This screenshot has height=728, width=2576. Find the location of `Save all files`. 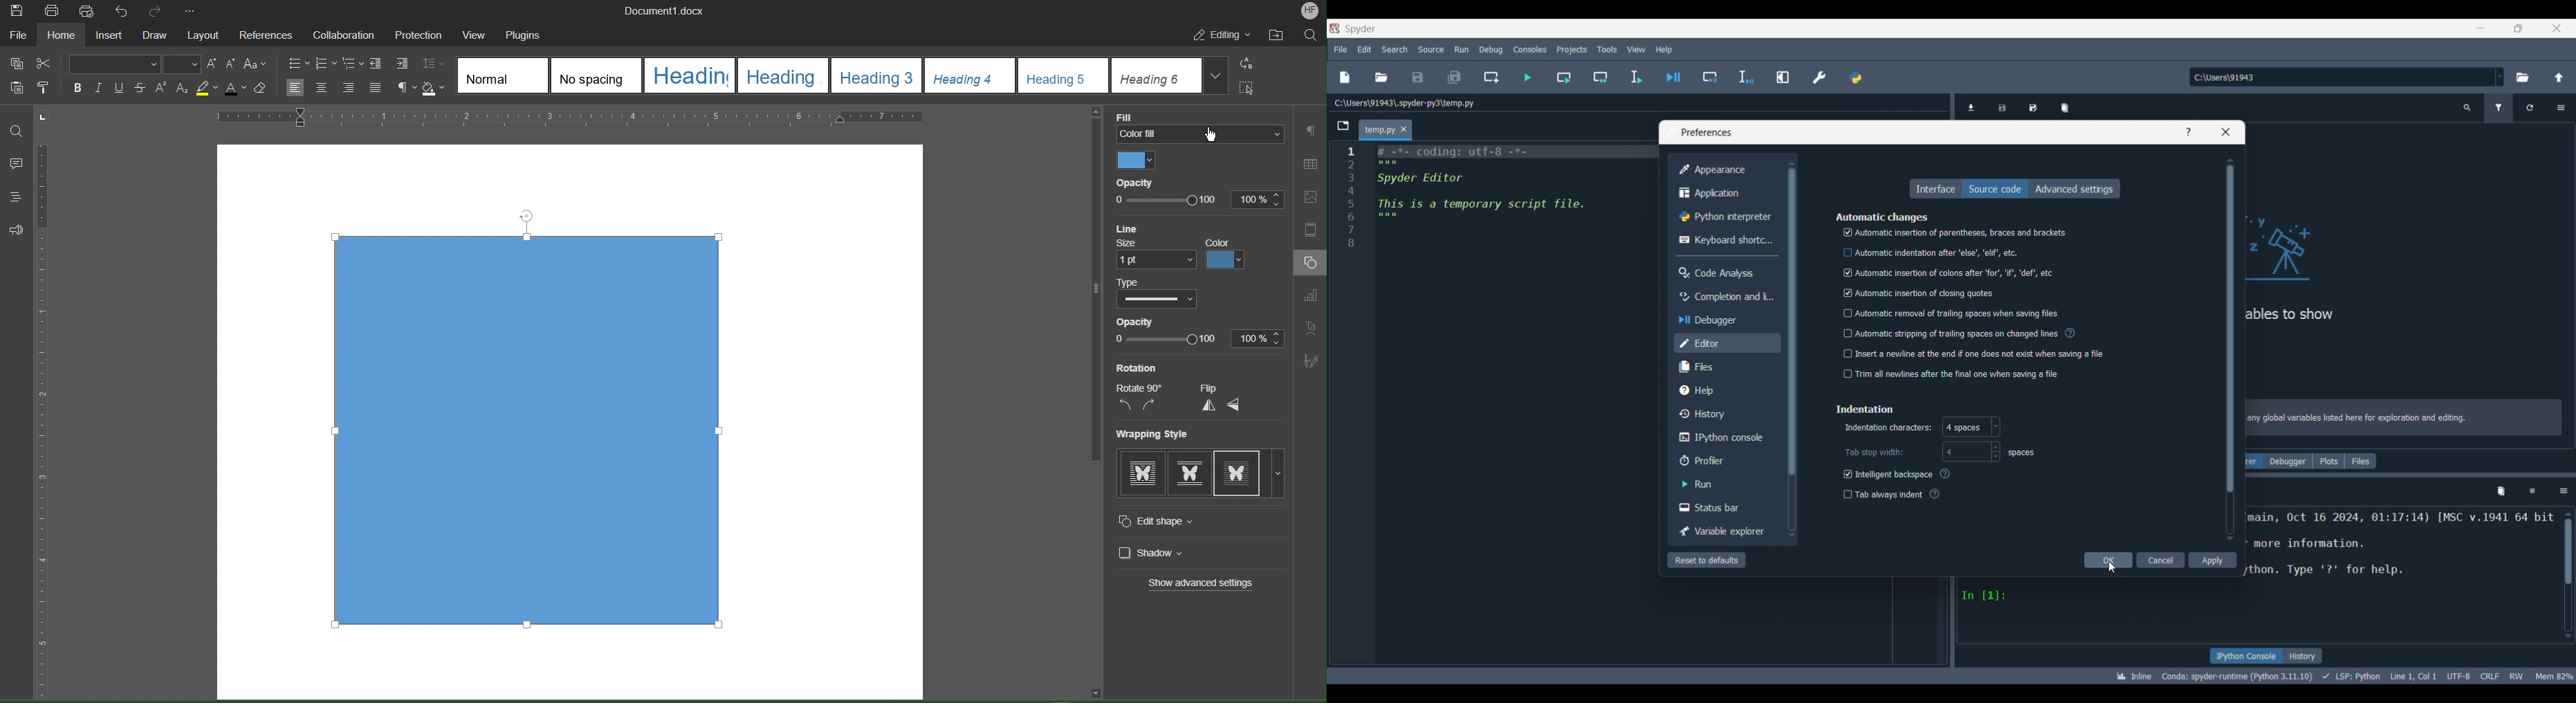

Save all files is located at coordinates (1454, 77).